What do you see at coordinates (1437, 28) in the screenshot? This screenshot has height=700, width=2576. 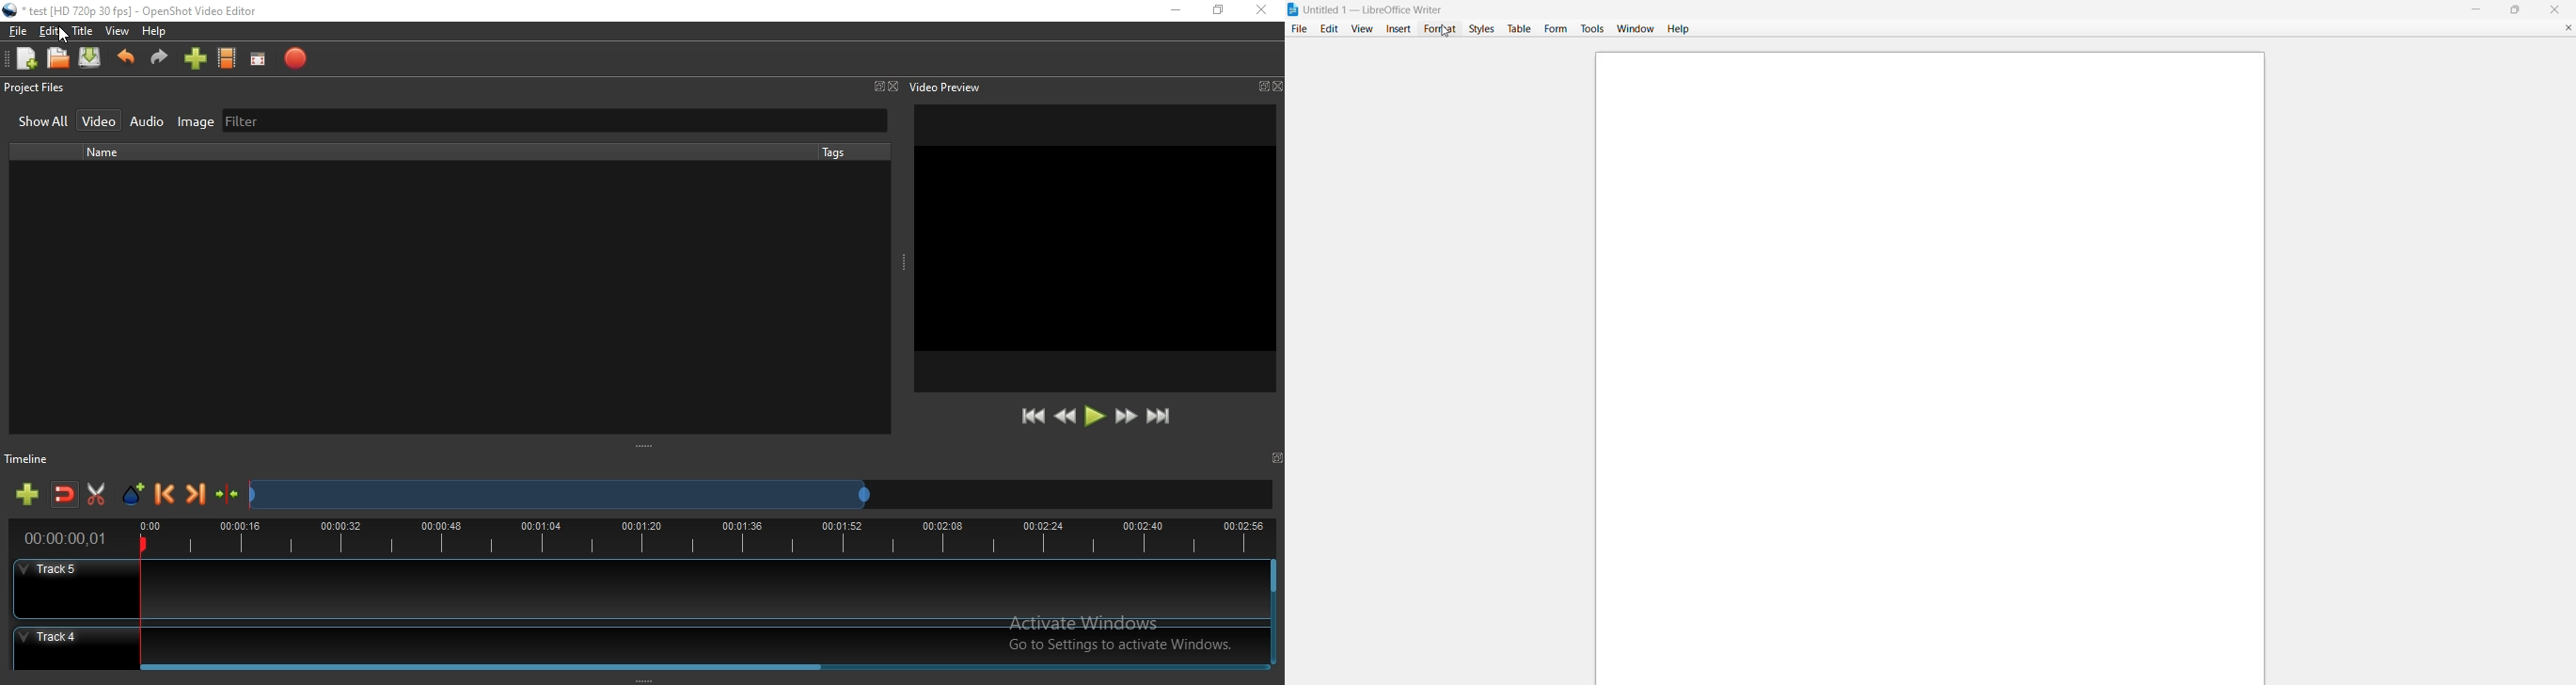 I see `format` at bounding box center [1437, 28].